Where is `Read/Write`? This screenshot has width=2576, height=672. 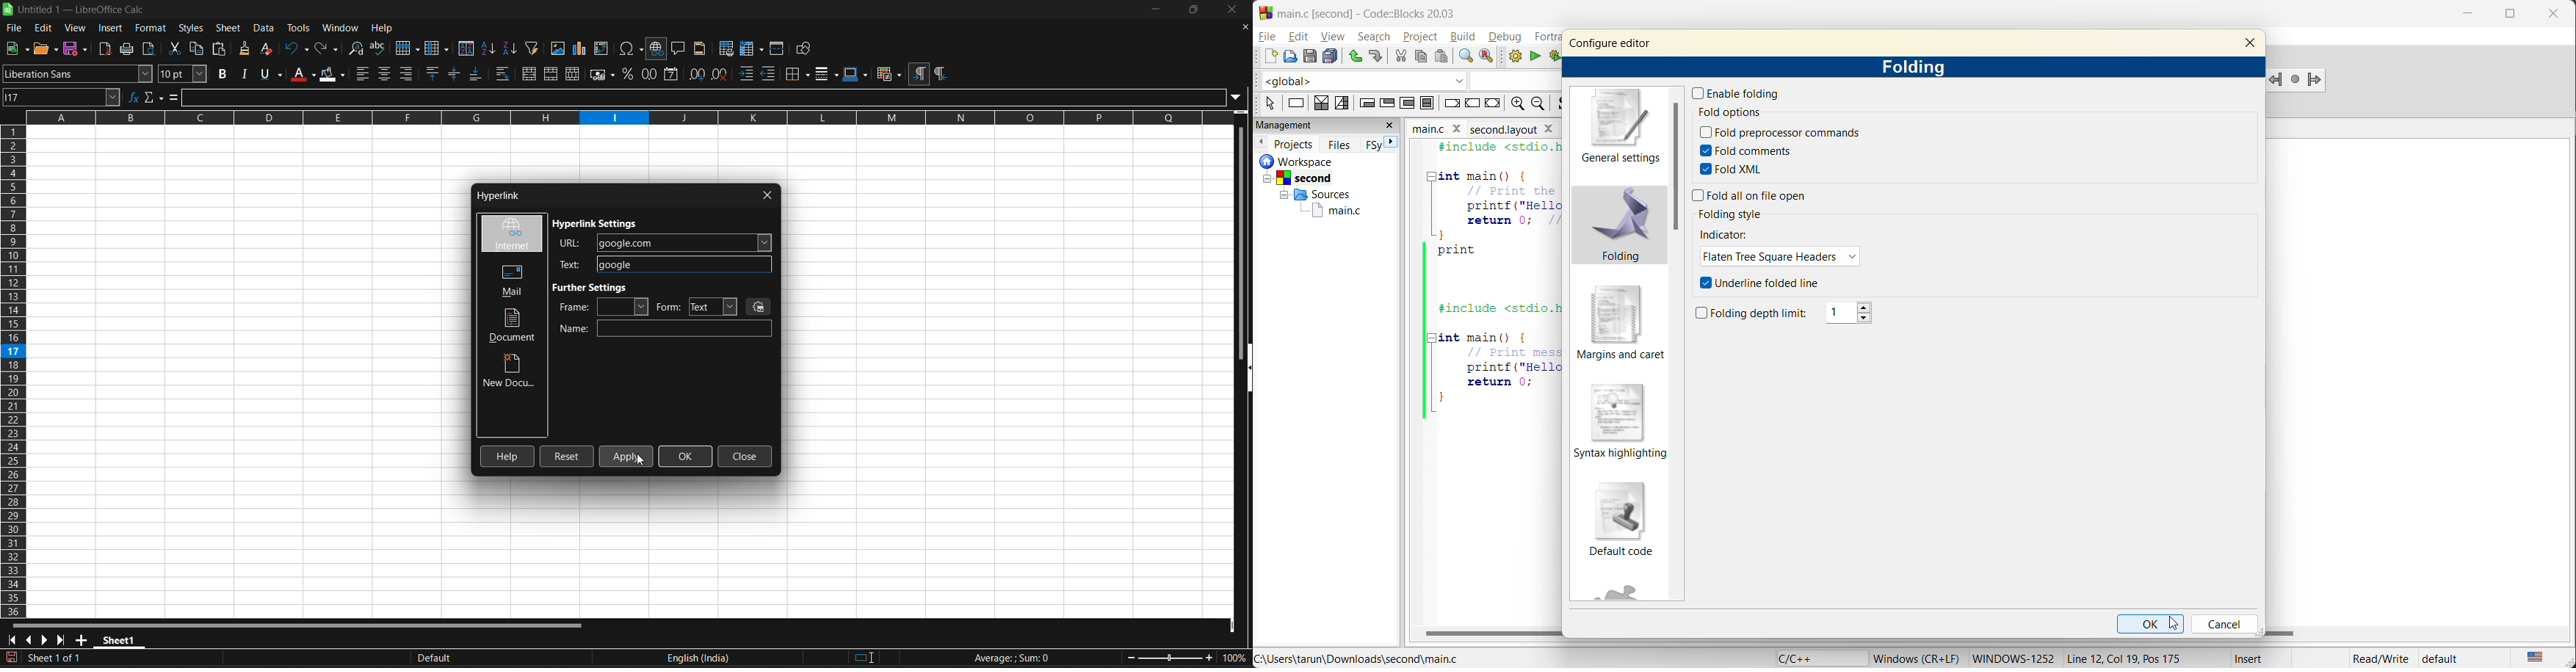 Read/Write is located at coordinates (2380, 657).